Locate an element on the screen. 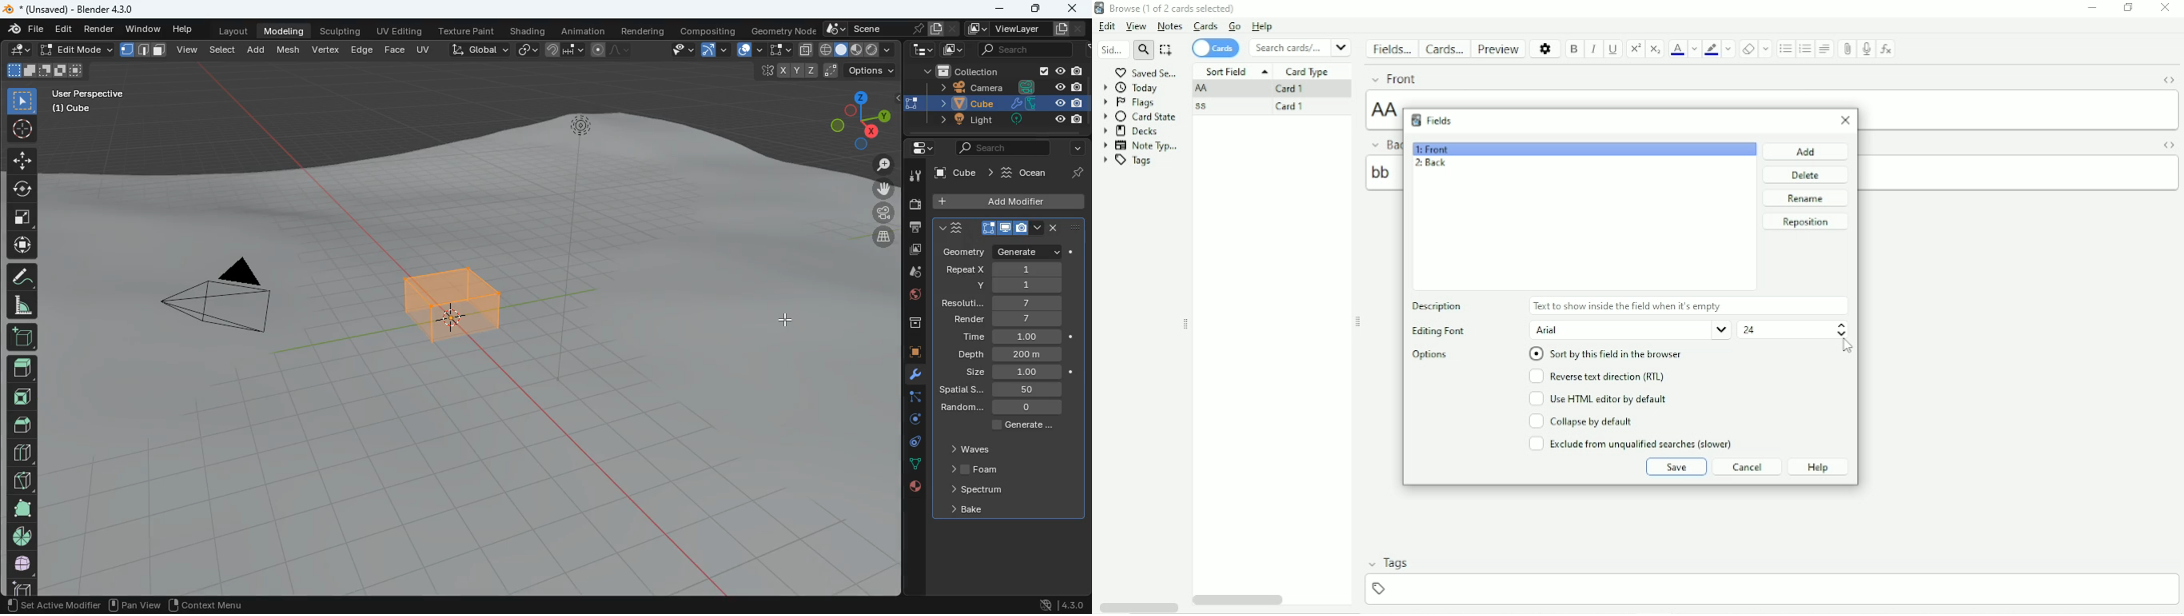  Close is located at coordinates (1842, 122).